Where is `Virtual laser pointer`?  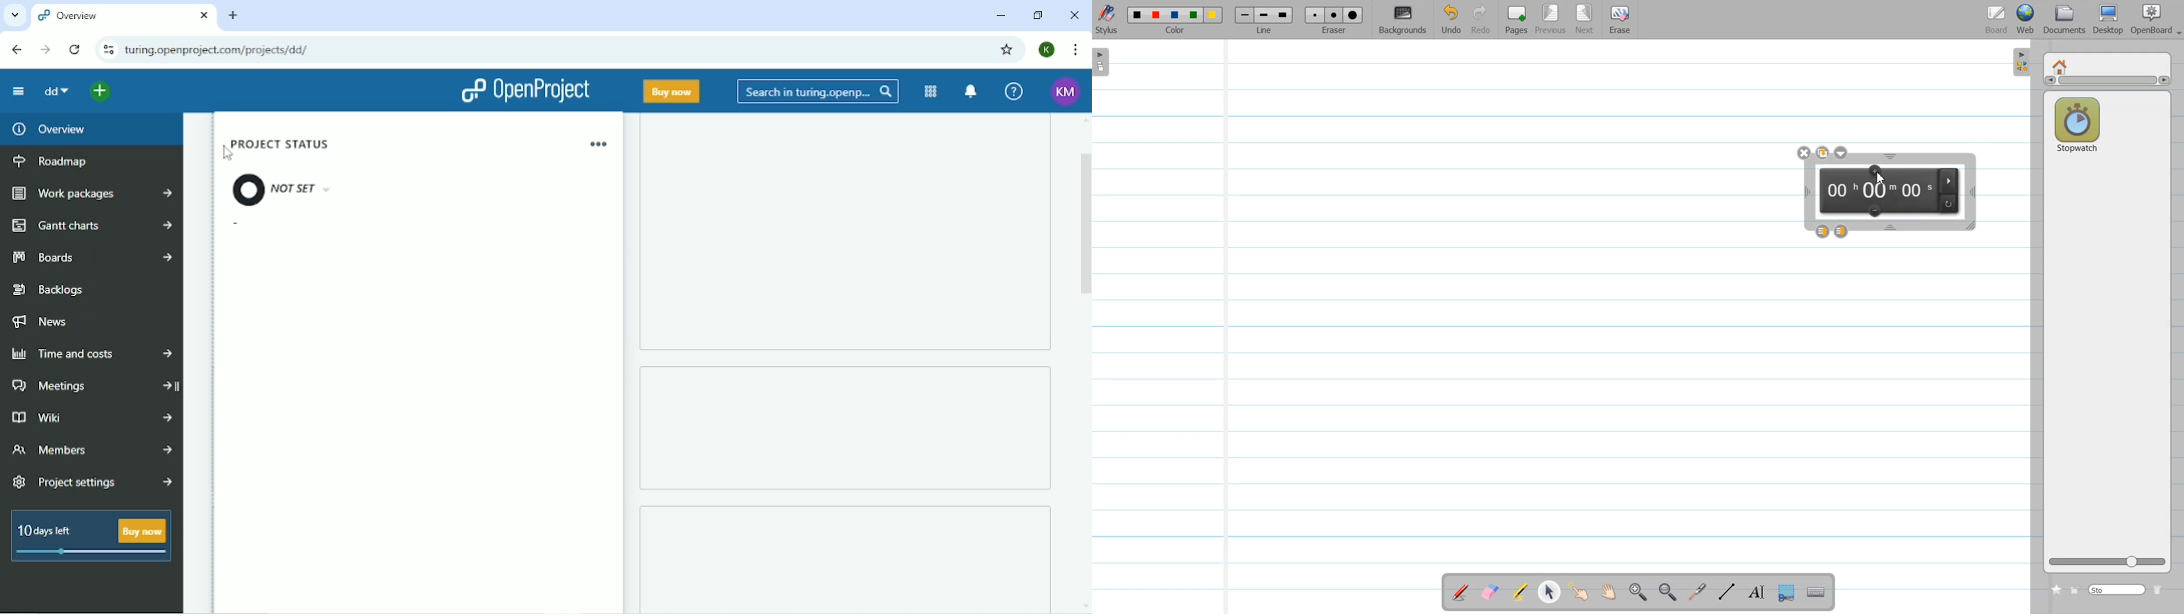
Virtual laser pointer is located at coordinates (1697, 592).